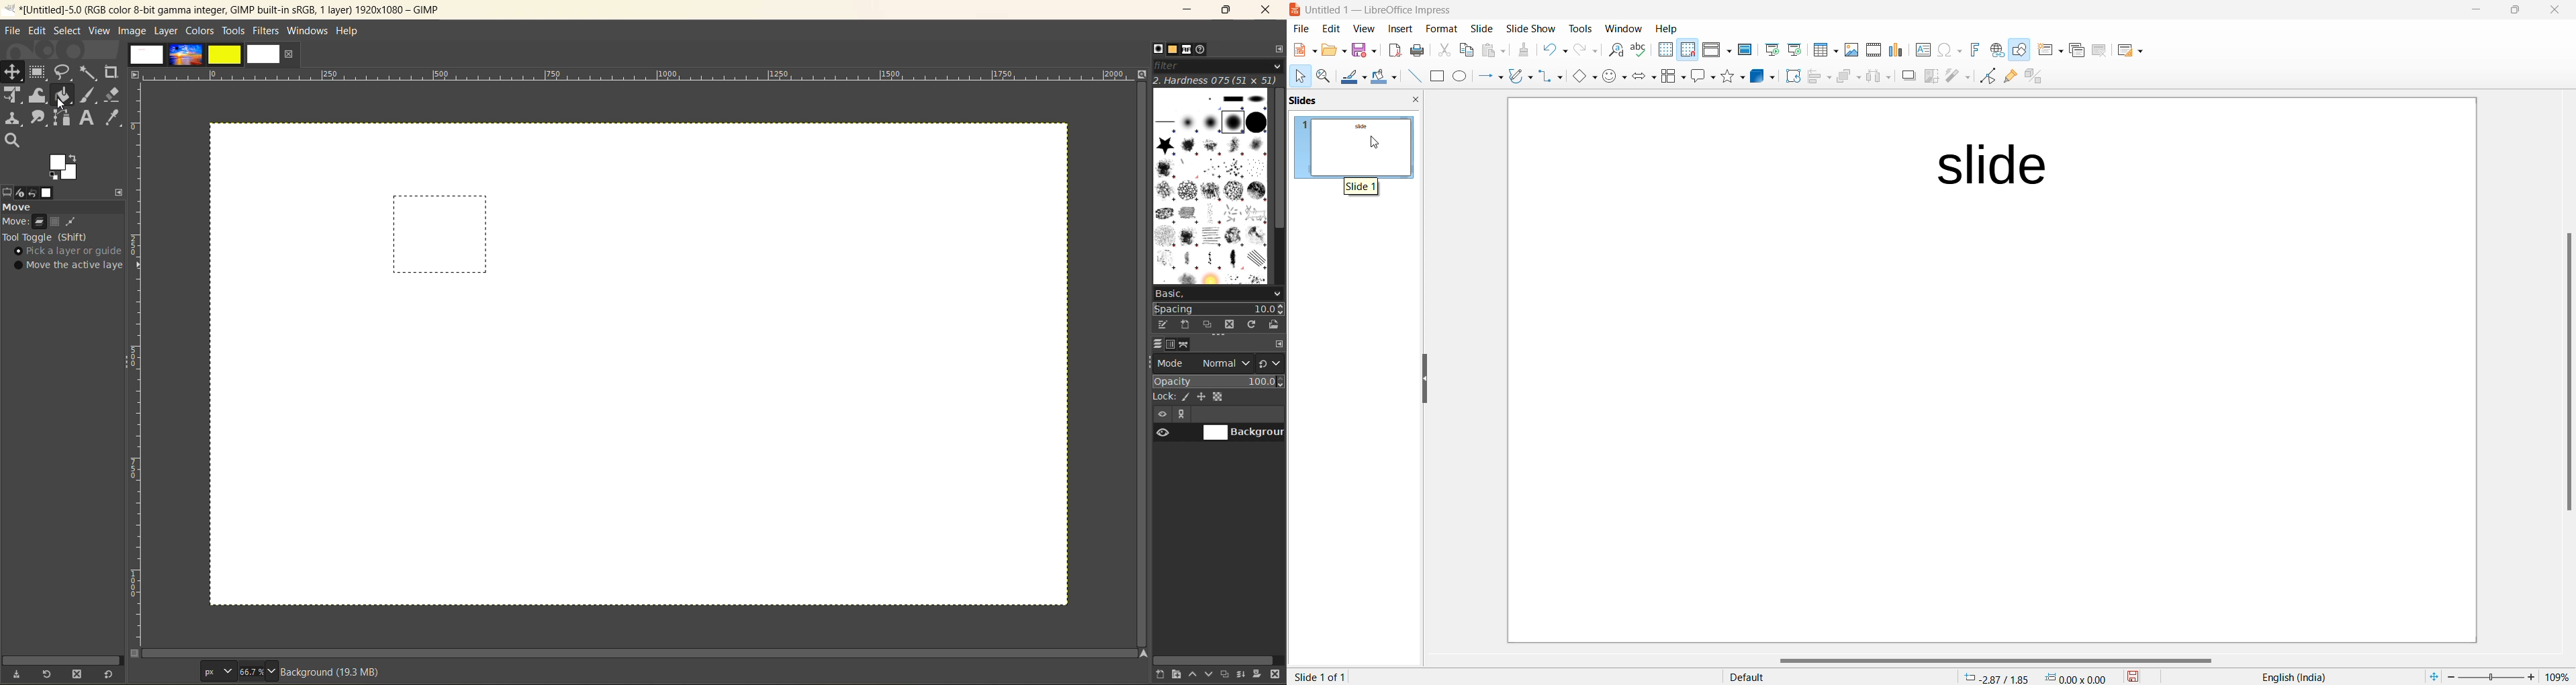  Describe the element at coordinates (2568, 371) in the screenshot. I see `scrollbar` at that location.